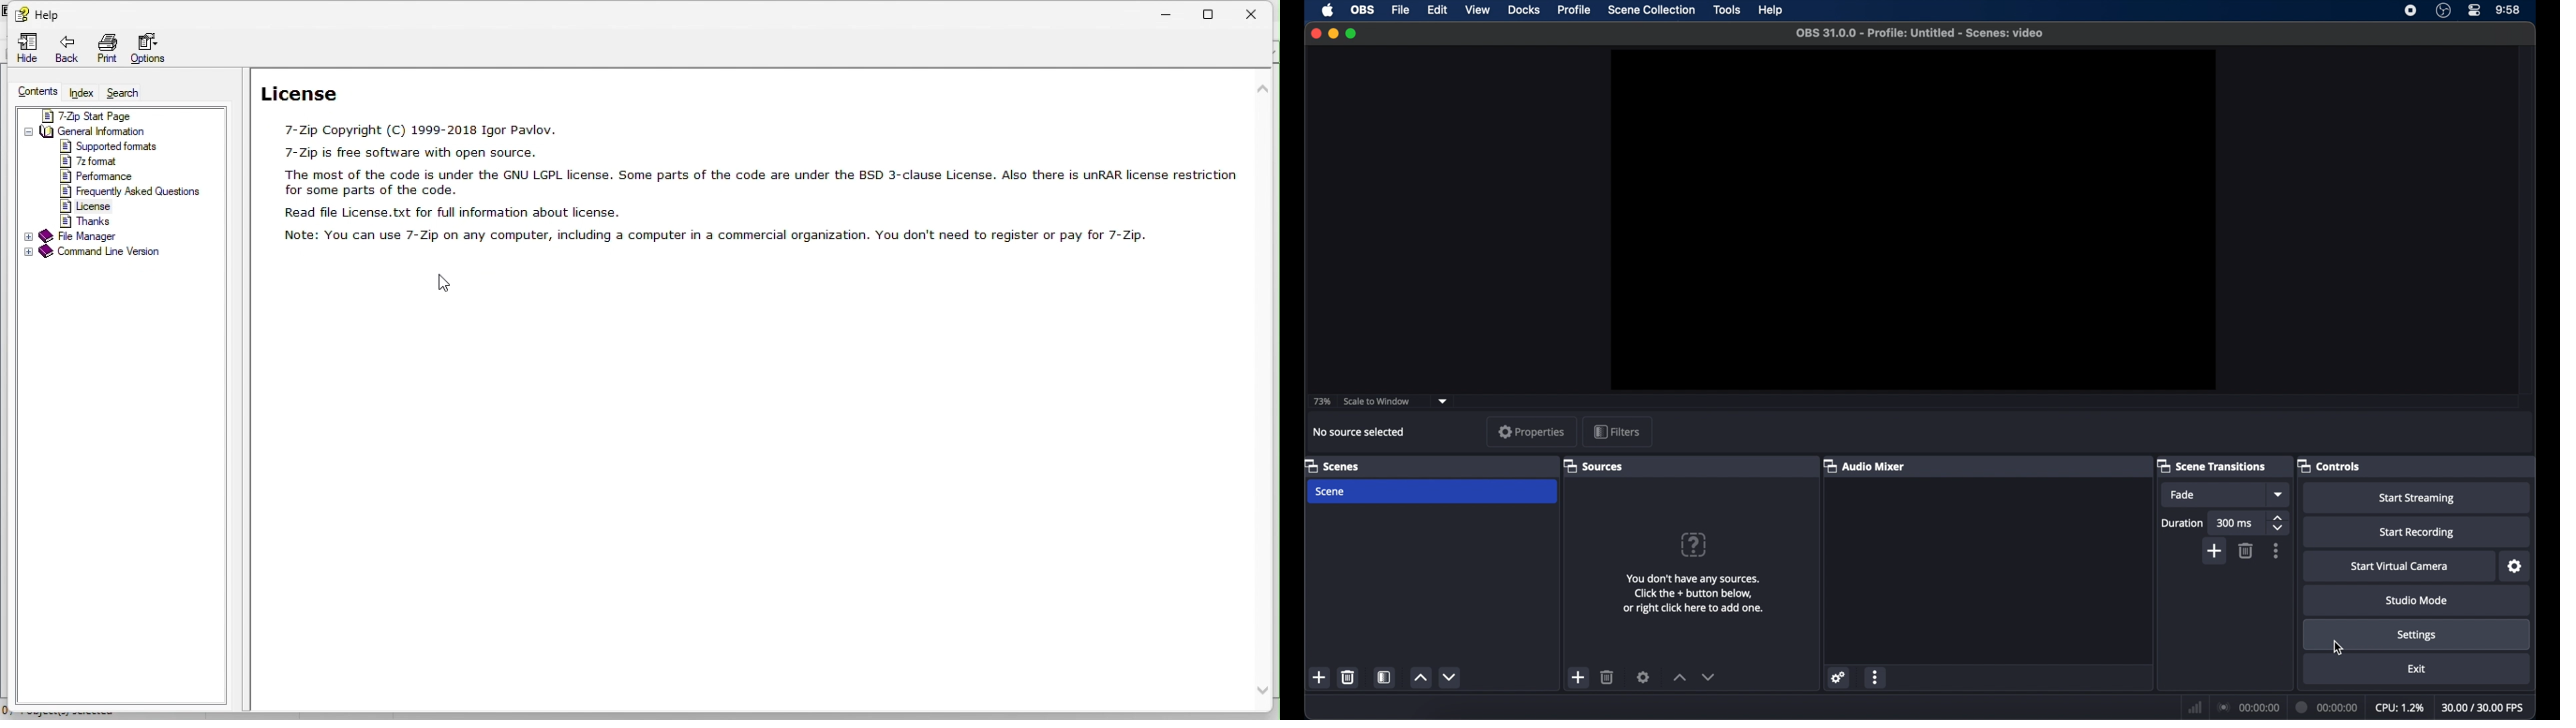 The image size is (2576, 728). Describe the element at coordinates (1575, 10) in the screenshot. I see `profile` at that location.